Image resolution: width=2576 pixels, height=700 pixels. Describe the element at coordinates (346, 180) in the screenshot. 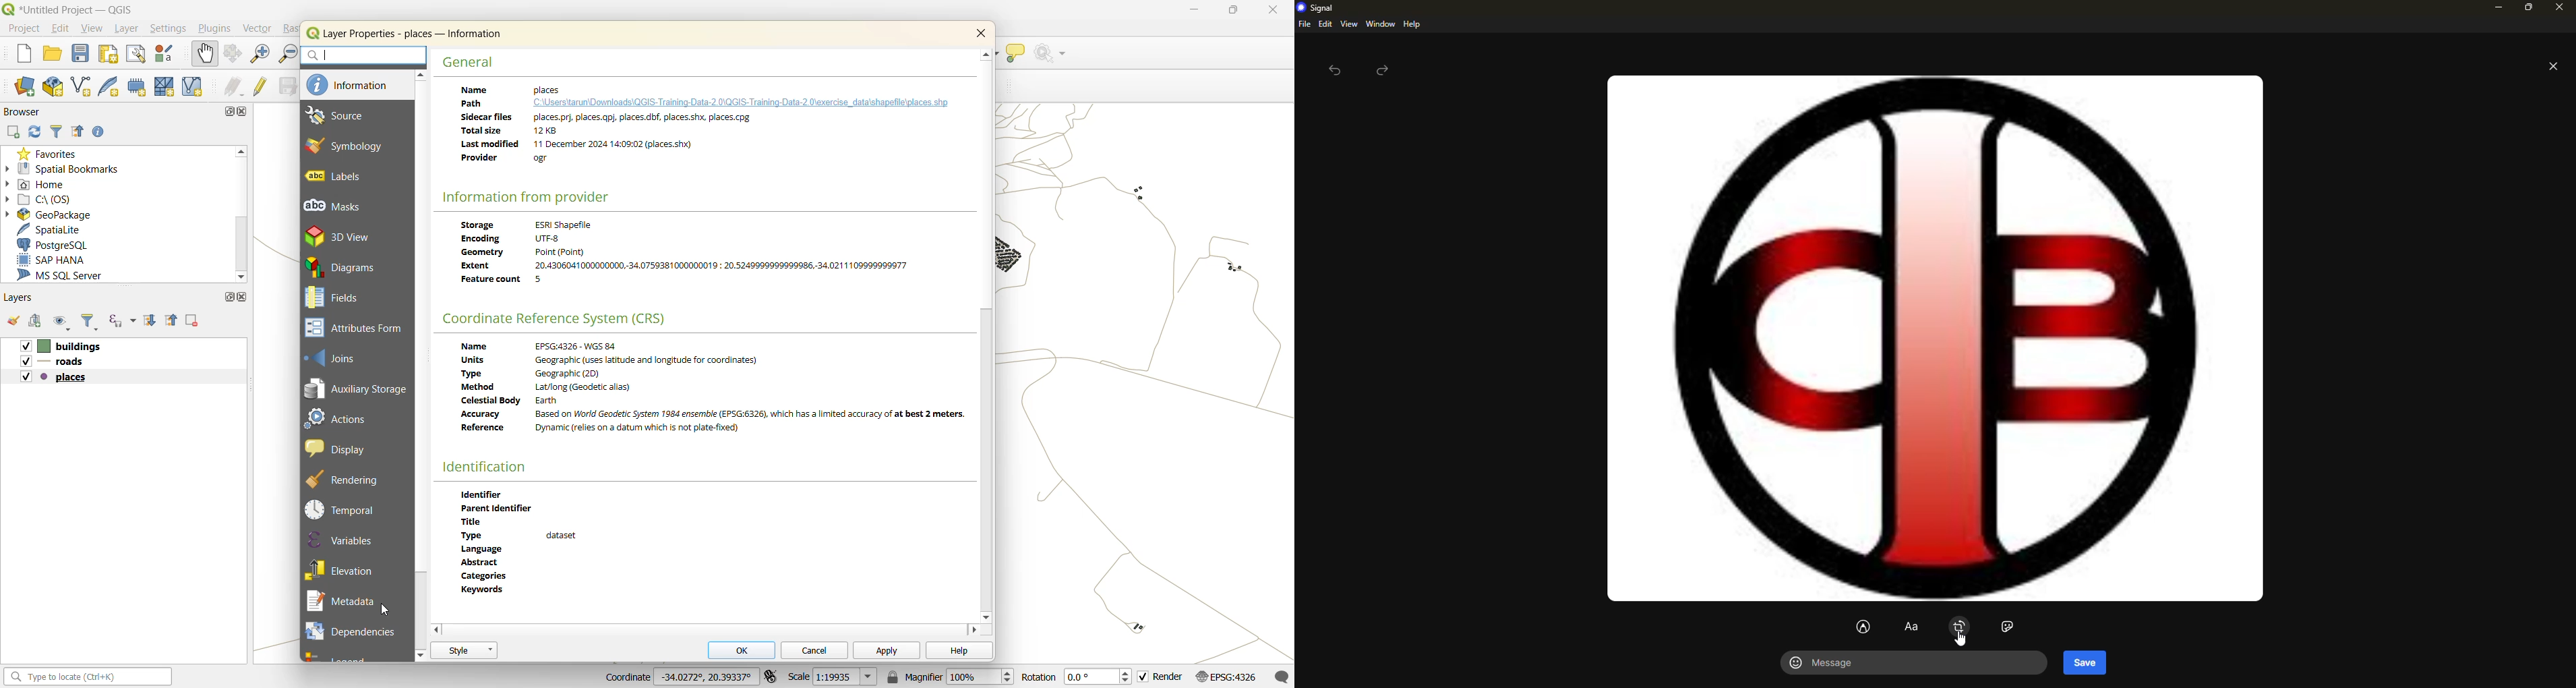

I see `labels` at that location.